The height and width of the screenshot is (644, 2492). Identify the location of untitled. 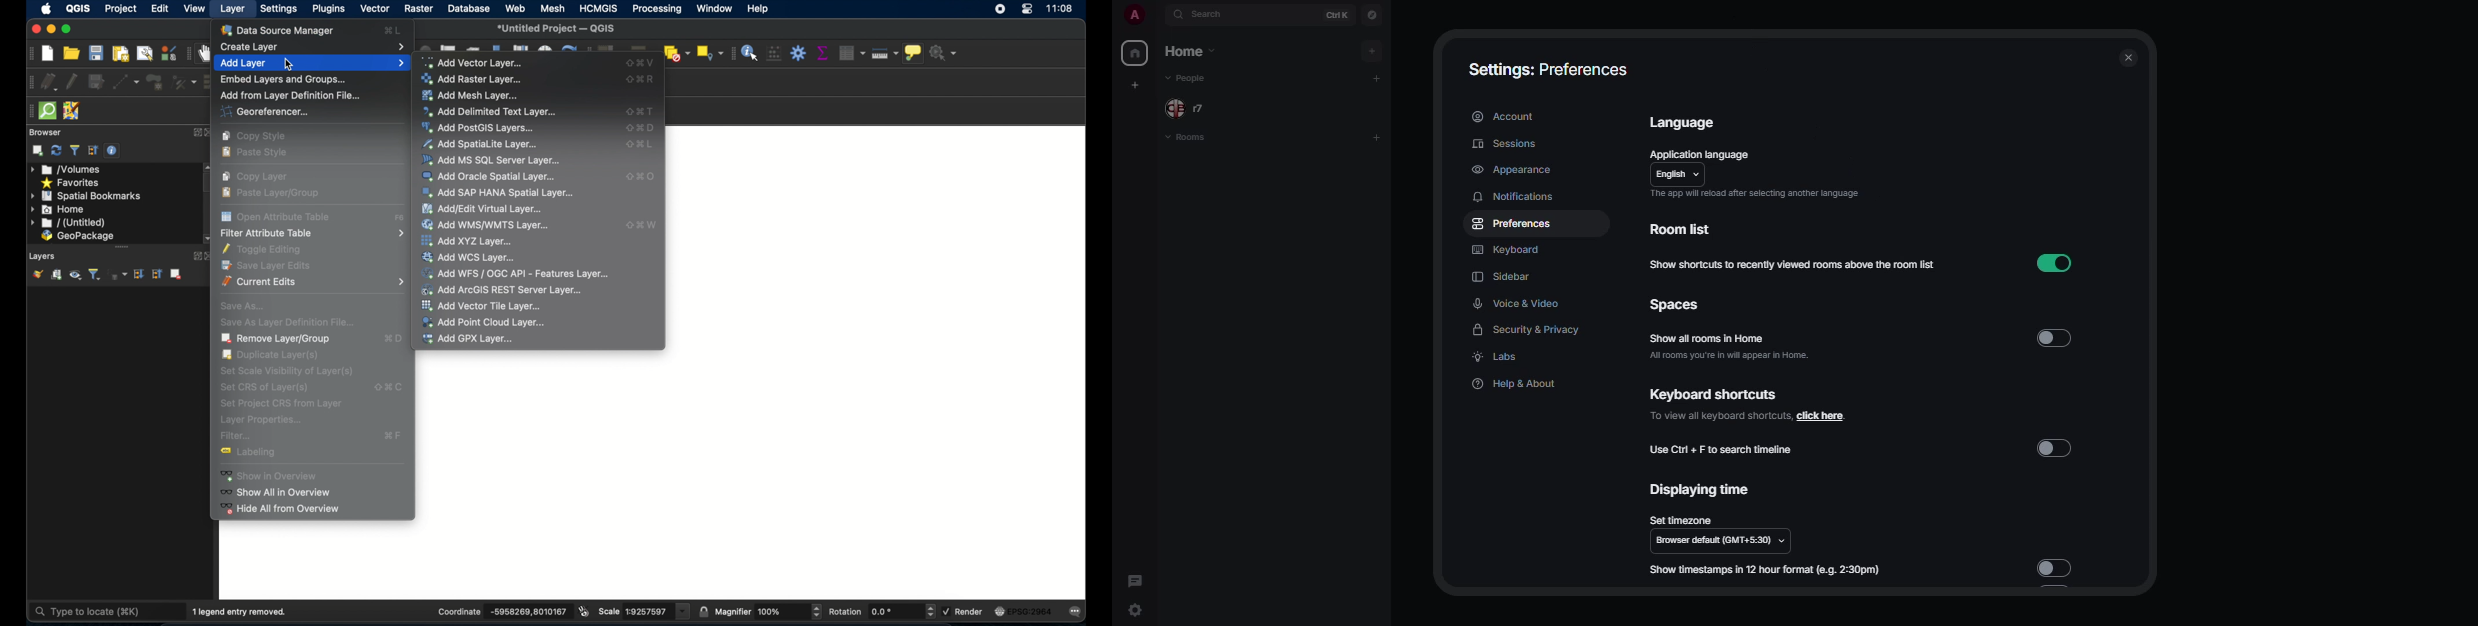
(67, 223).